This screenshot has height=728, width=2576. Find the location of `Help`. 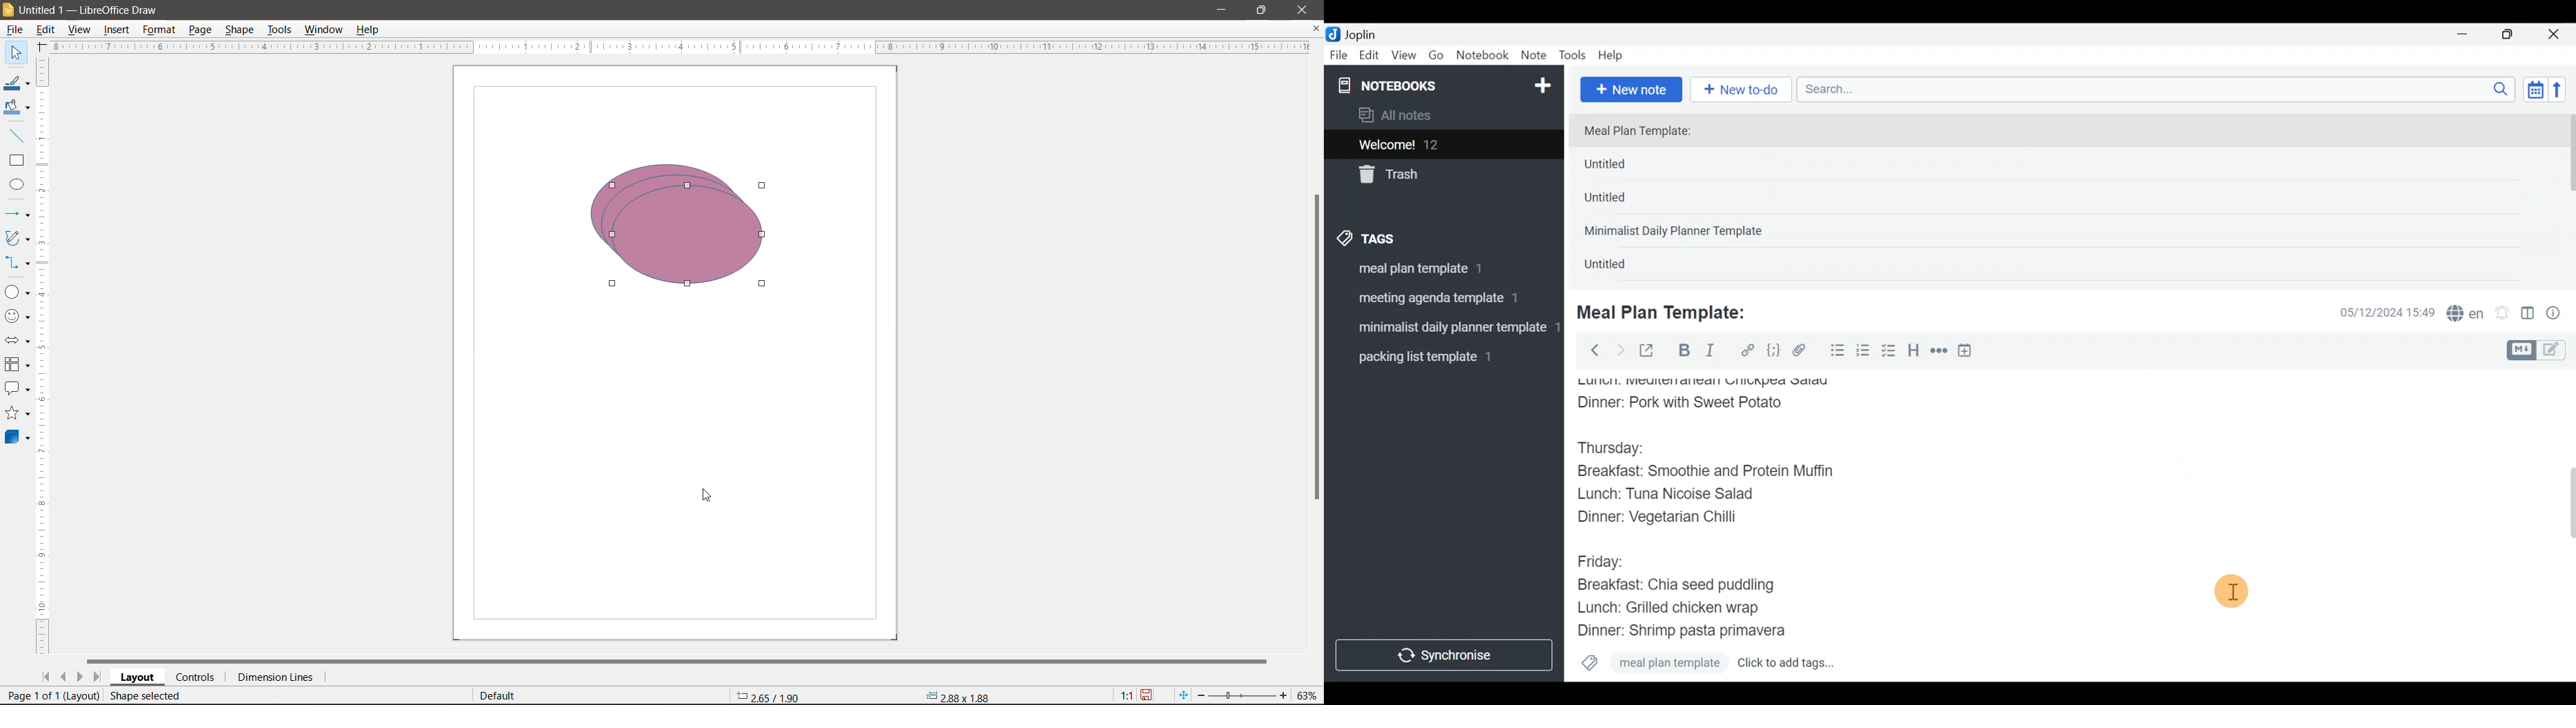

Help is located at coordinates (371, 30).